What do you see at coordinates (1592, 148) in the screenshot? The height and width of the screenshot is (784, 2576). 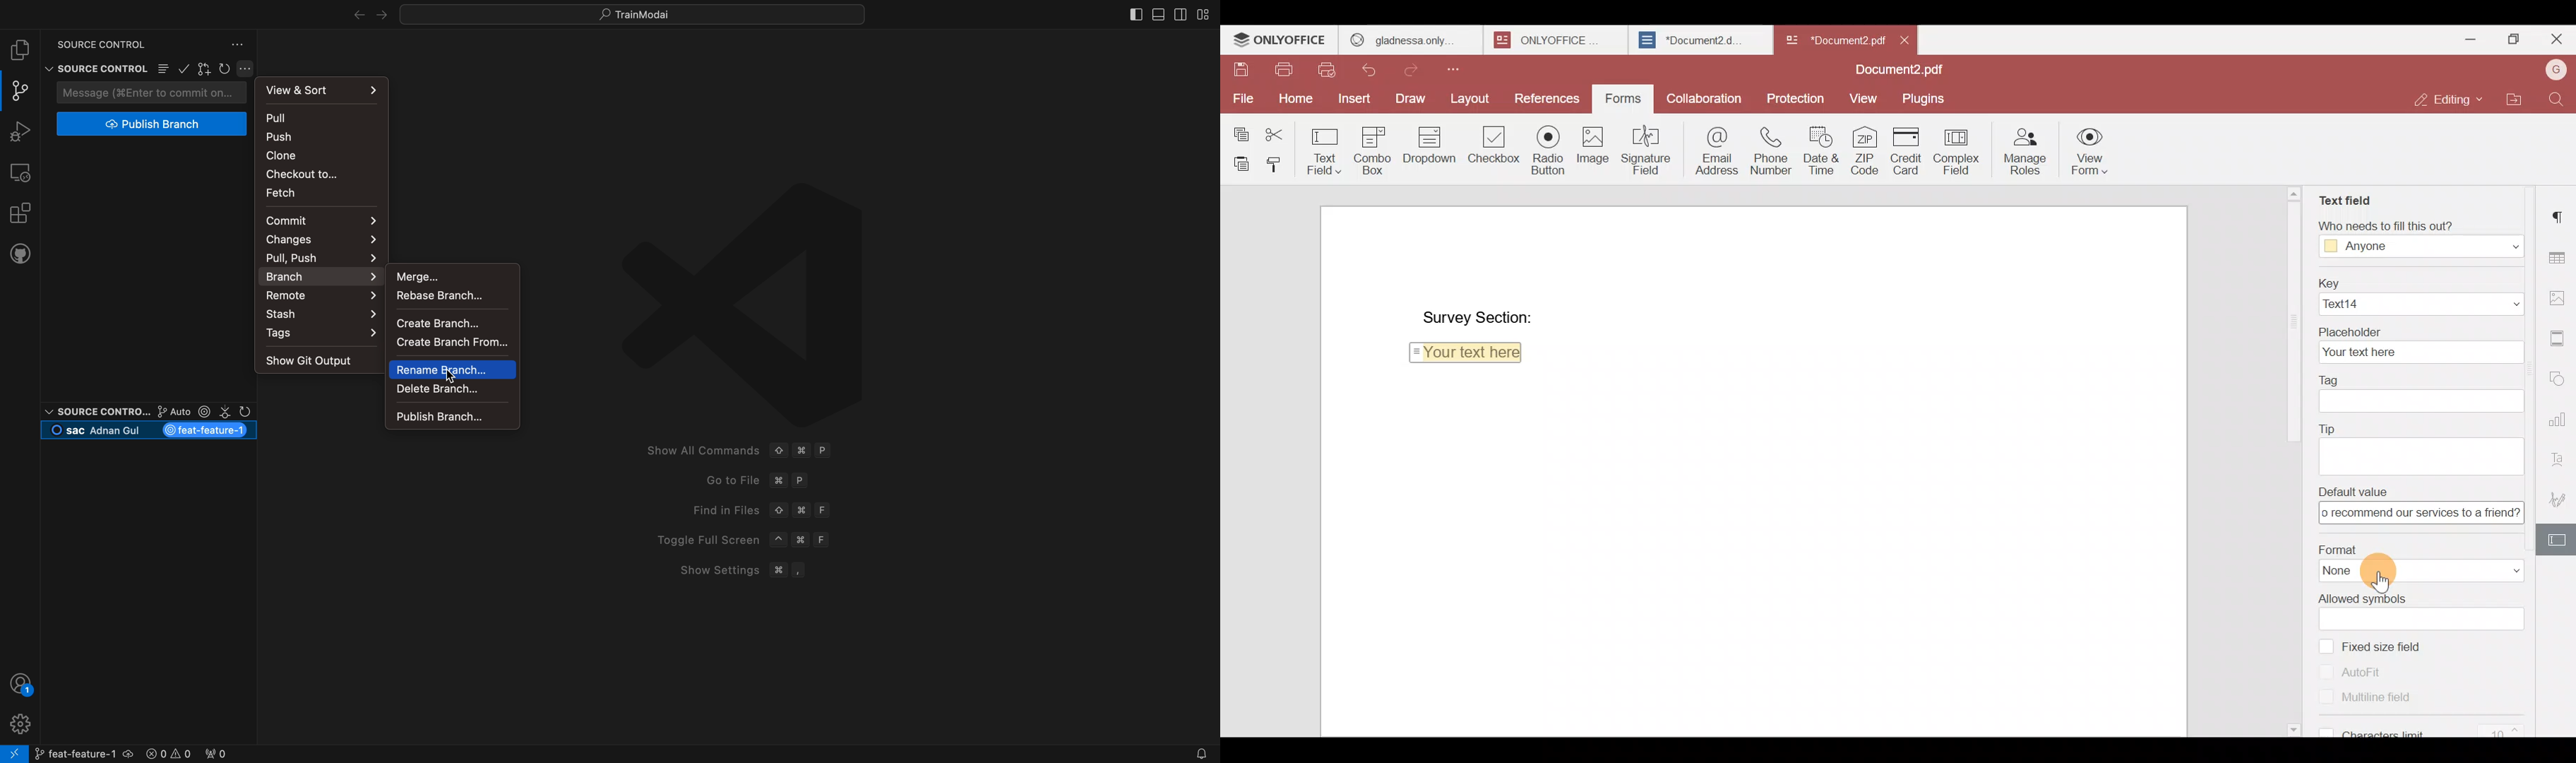 I see `Image` at bounding box center [1592, 148].